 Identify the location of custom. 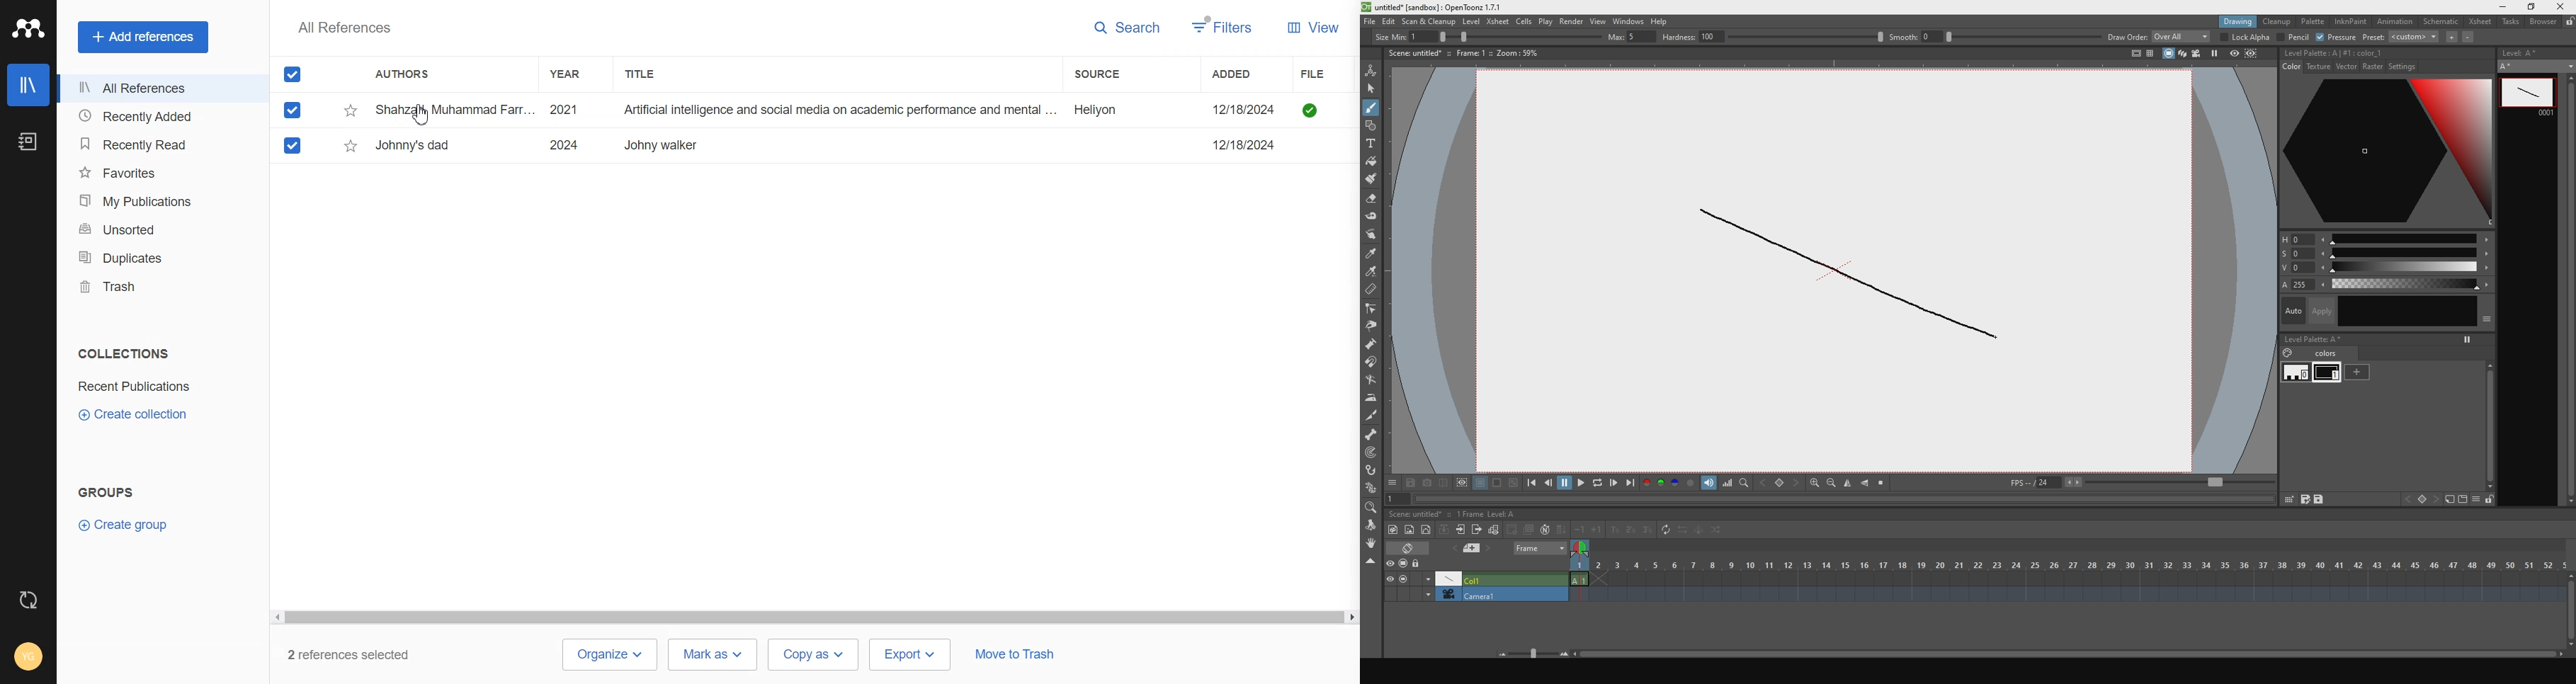
(2414, 40).